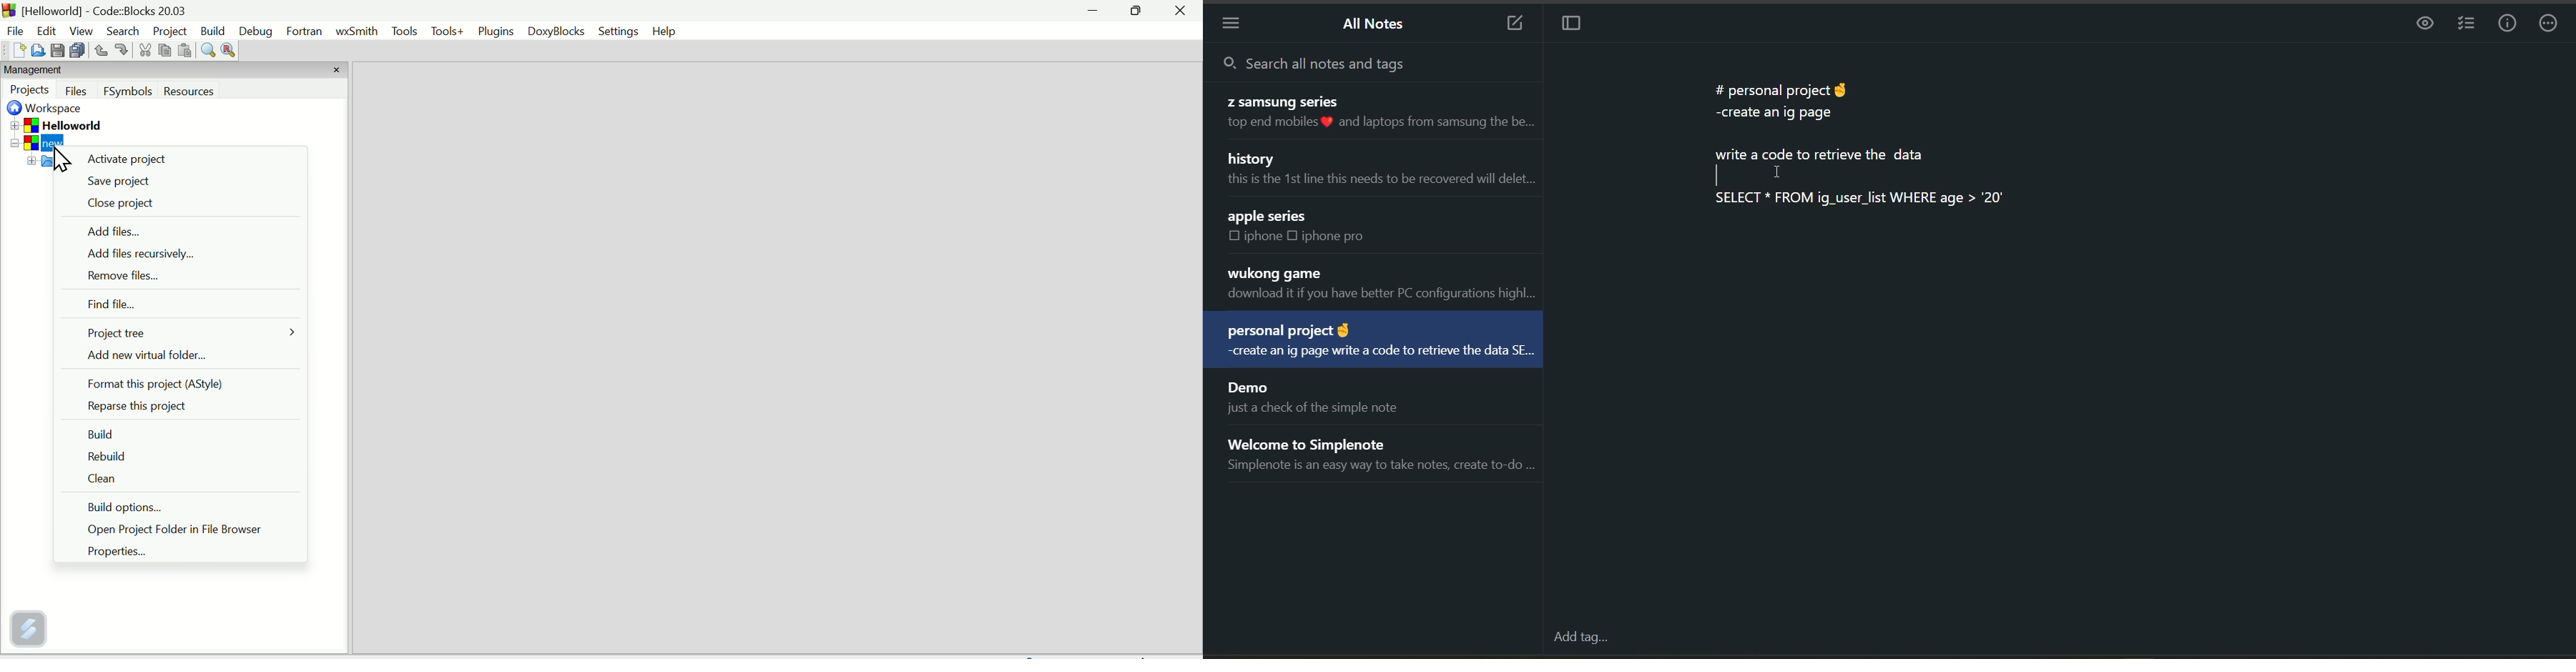  I want to click on note title  and preview, so click(1384, 451).